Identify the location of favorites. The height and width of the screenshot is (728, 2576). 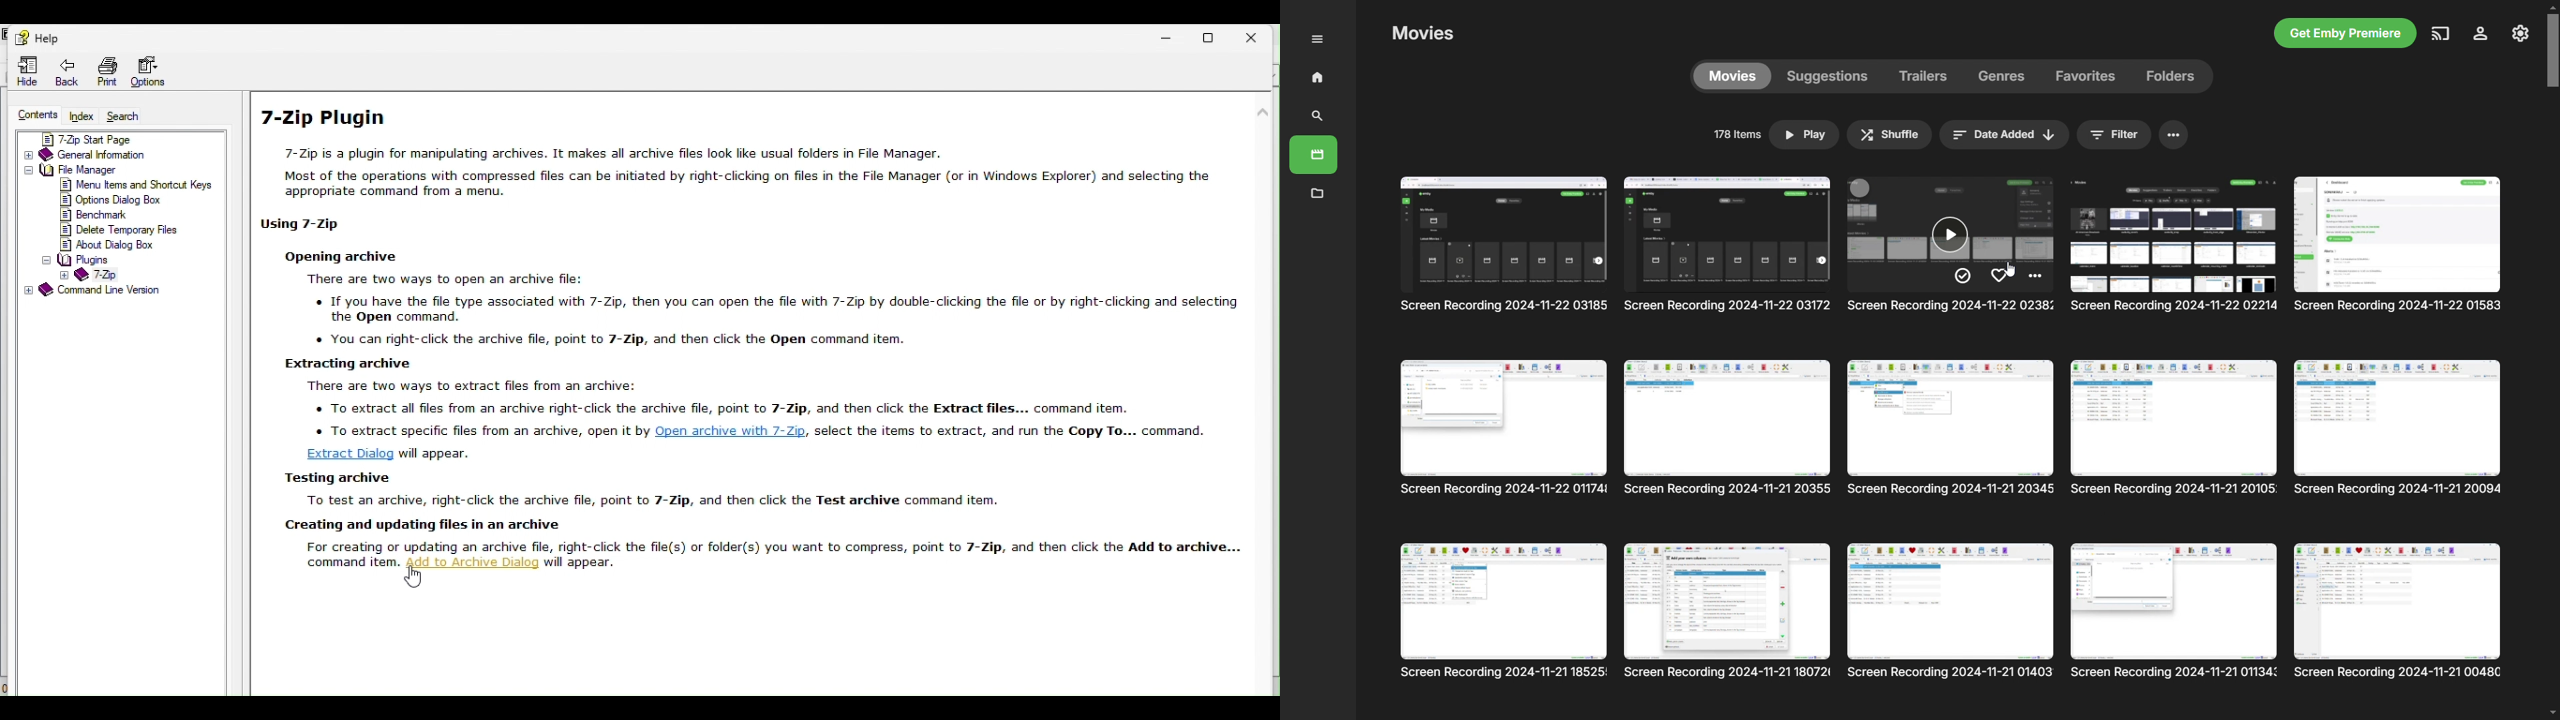
(2086, 76).